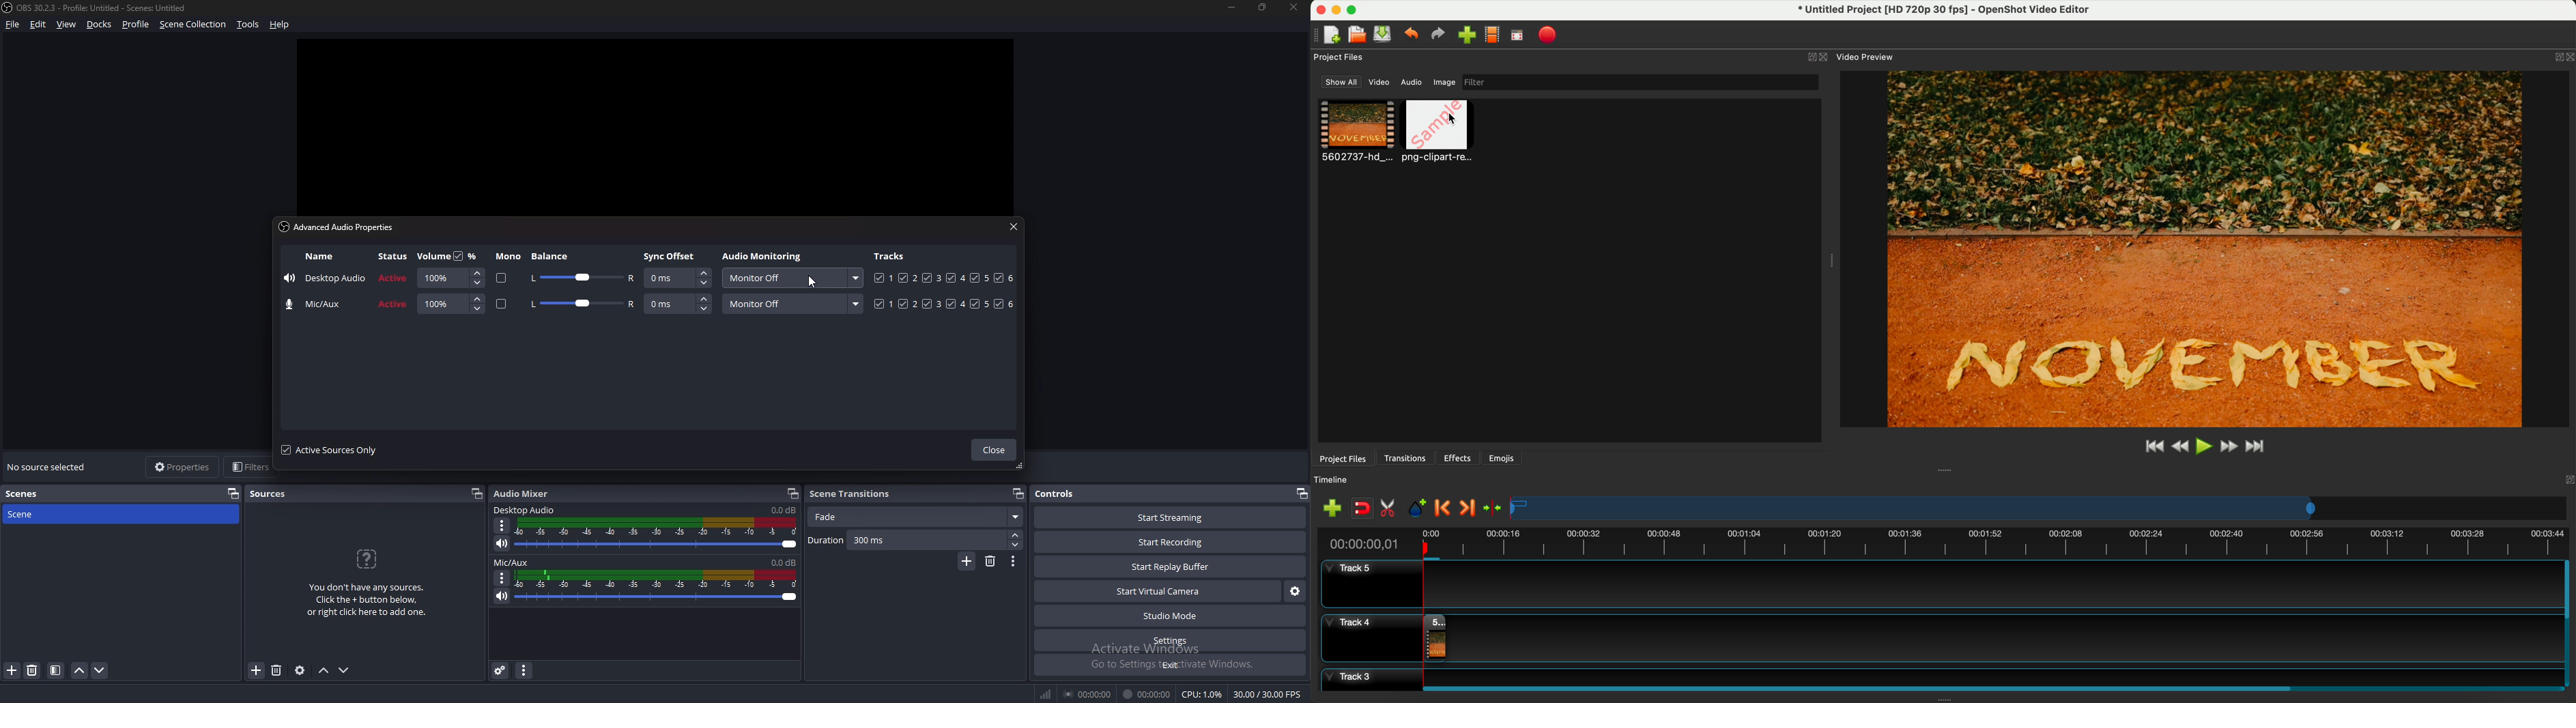 The width and height of the screenshot is (2576, 728). What do you see at coordinates (1337, 12) in the screenshot?
I see `minimize` at bounding box center [1337, 12].